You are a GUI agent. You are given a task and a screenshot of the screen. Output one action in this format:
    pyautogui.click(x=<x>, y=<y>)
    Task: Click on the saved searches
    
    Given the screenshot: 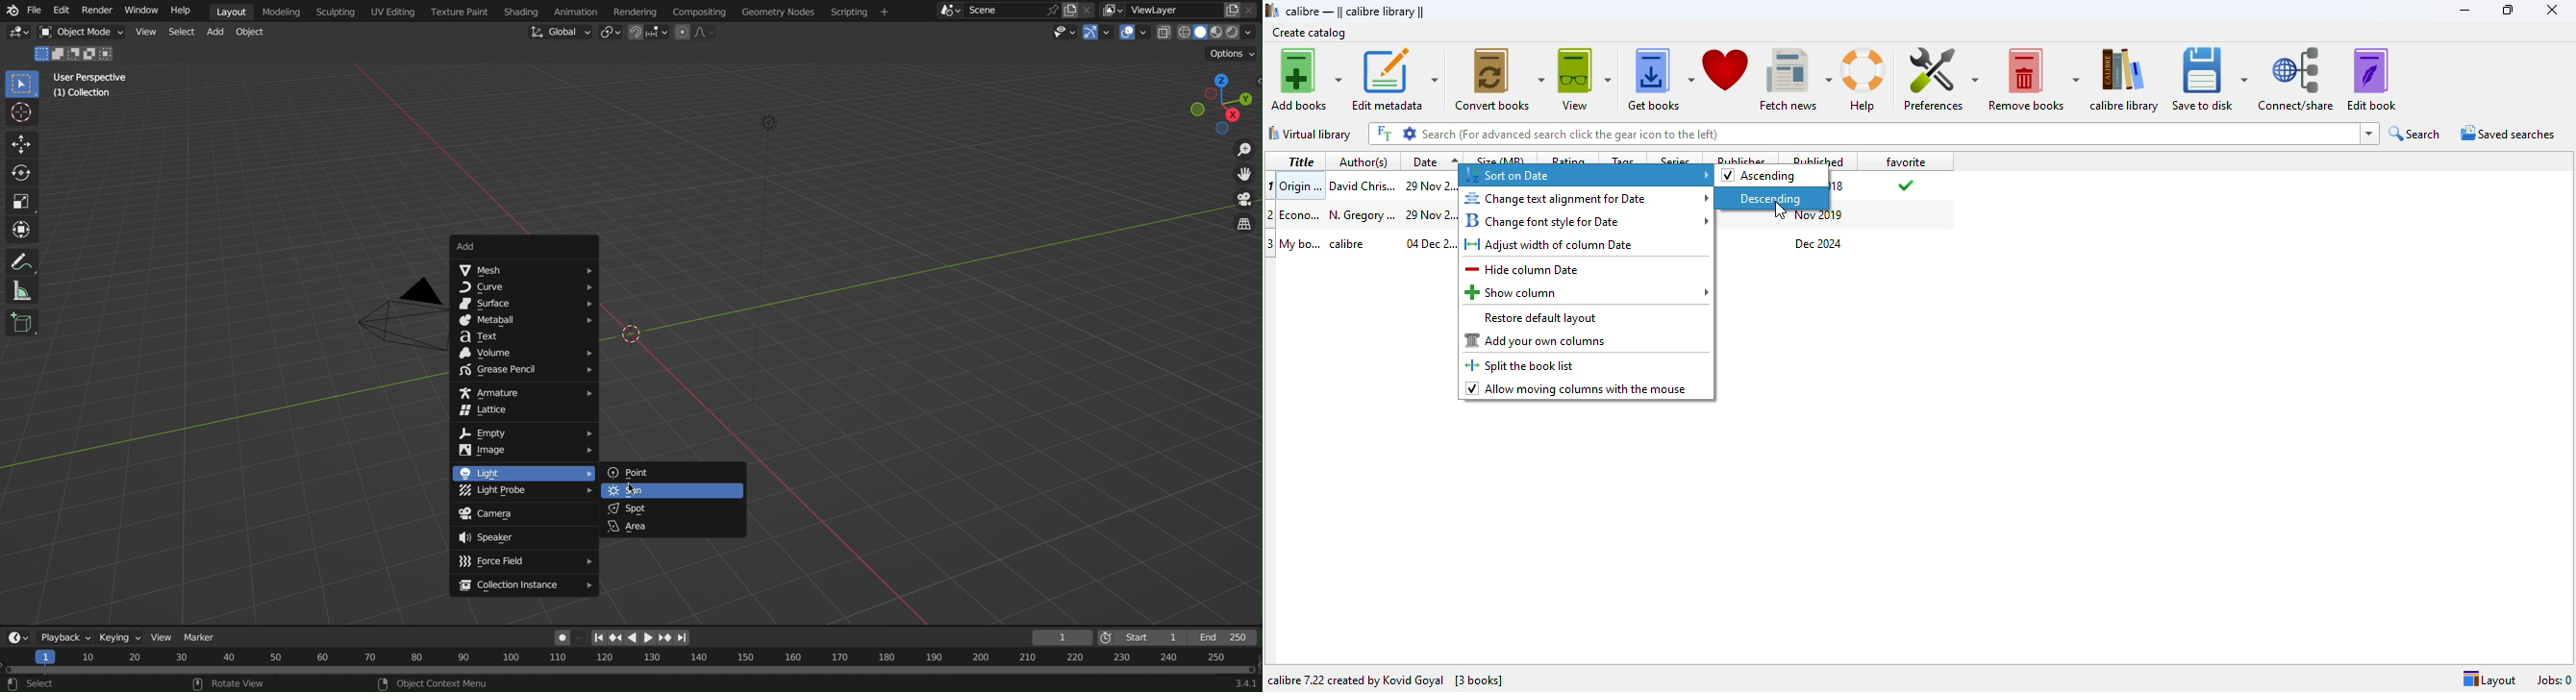 What is the action you would take?
    pyautogui.click(x=2507, y=133)
    